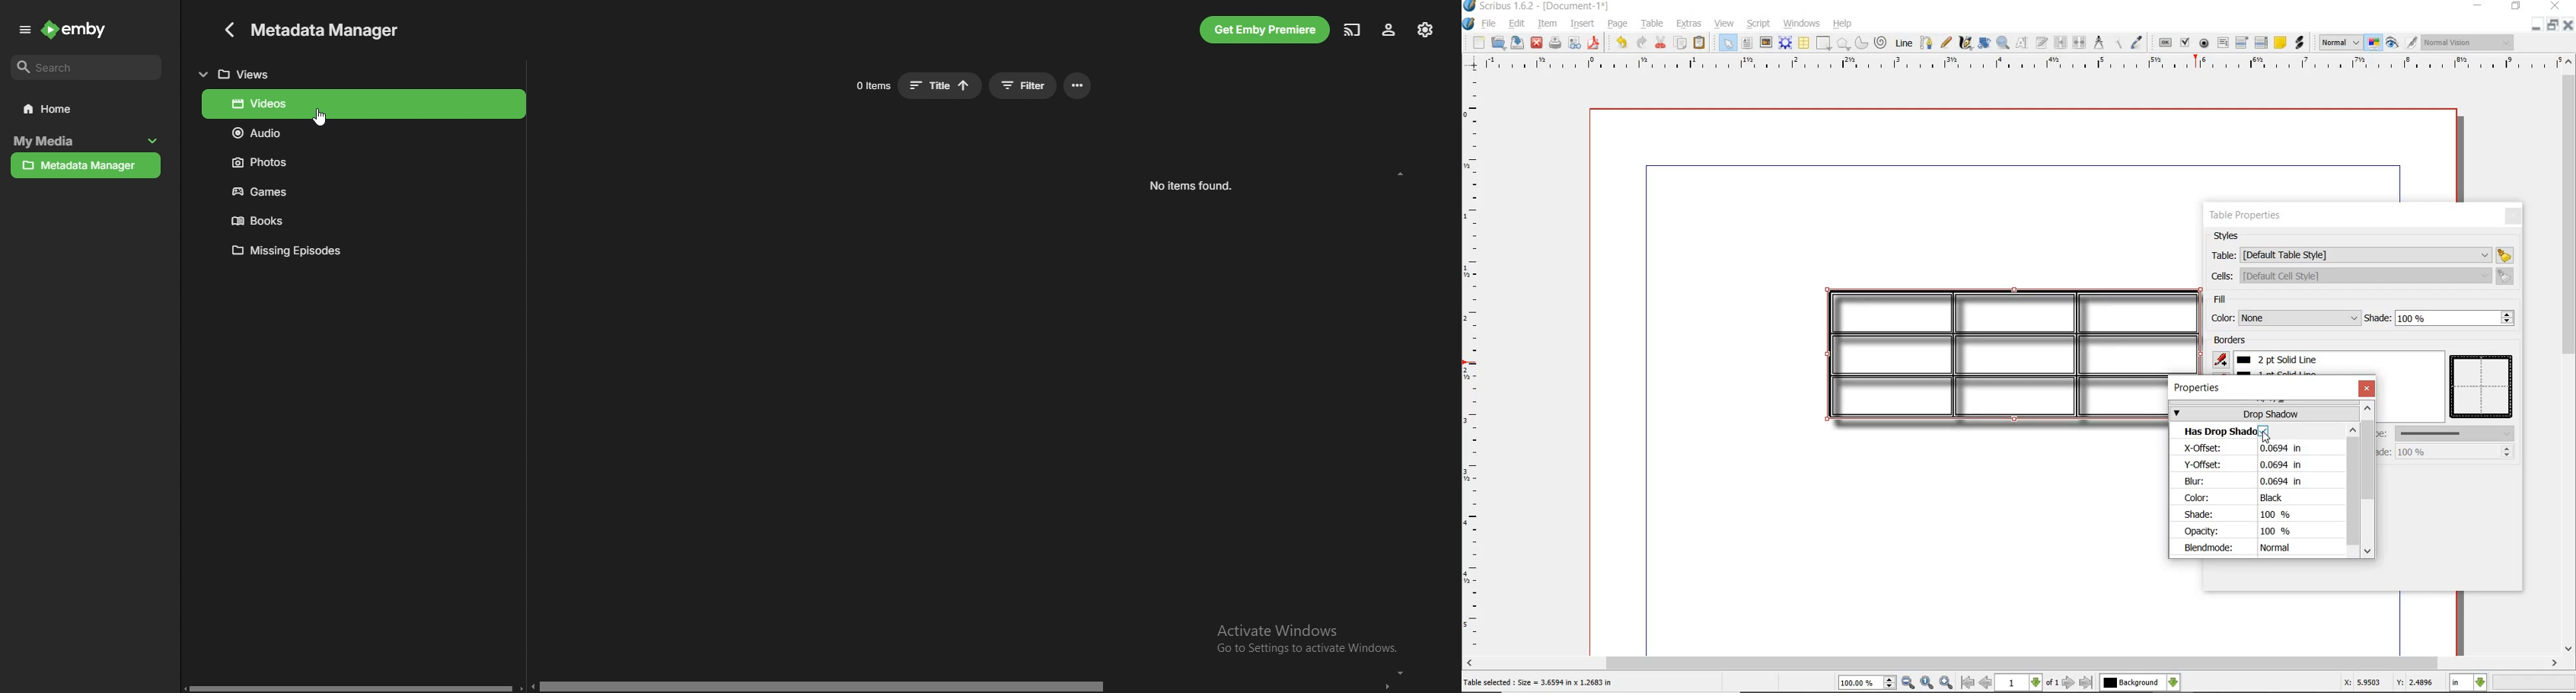  Describe the element at coordinates (2069, 682) in the screenshot. I see `go to next page` at that location.